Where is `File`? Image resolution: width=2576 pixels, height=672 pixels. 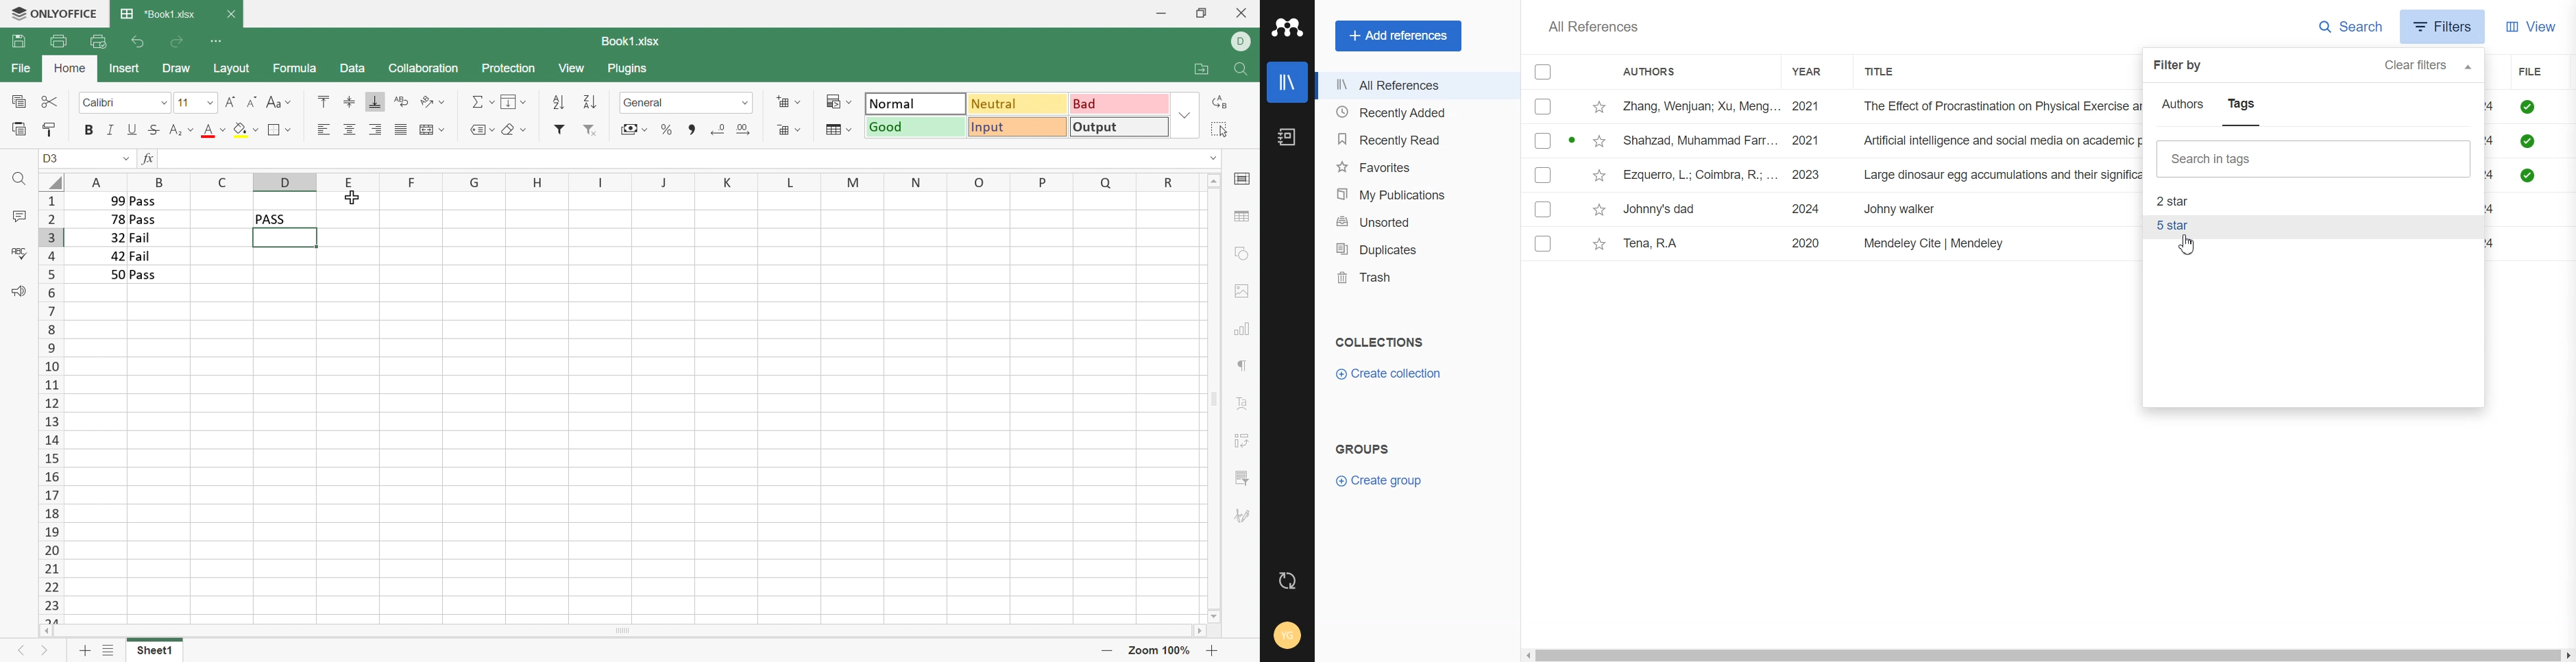 File is located at coordinates (2523, 71).